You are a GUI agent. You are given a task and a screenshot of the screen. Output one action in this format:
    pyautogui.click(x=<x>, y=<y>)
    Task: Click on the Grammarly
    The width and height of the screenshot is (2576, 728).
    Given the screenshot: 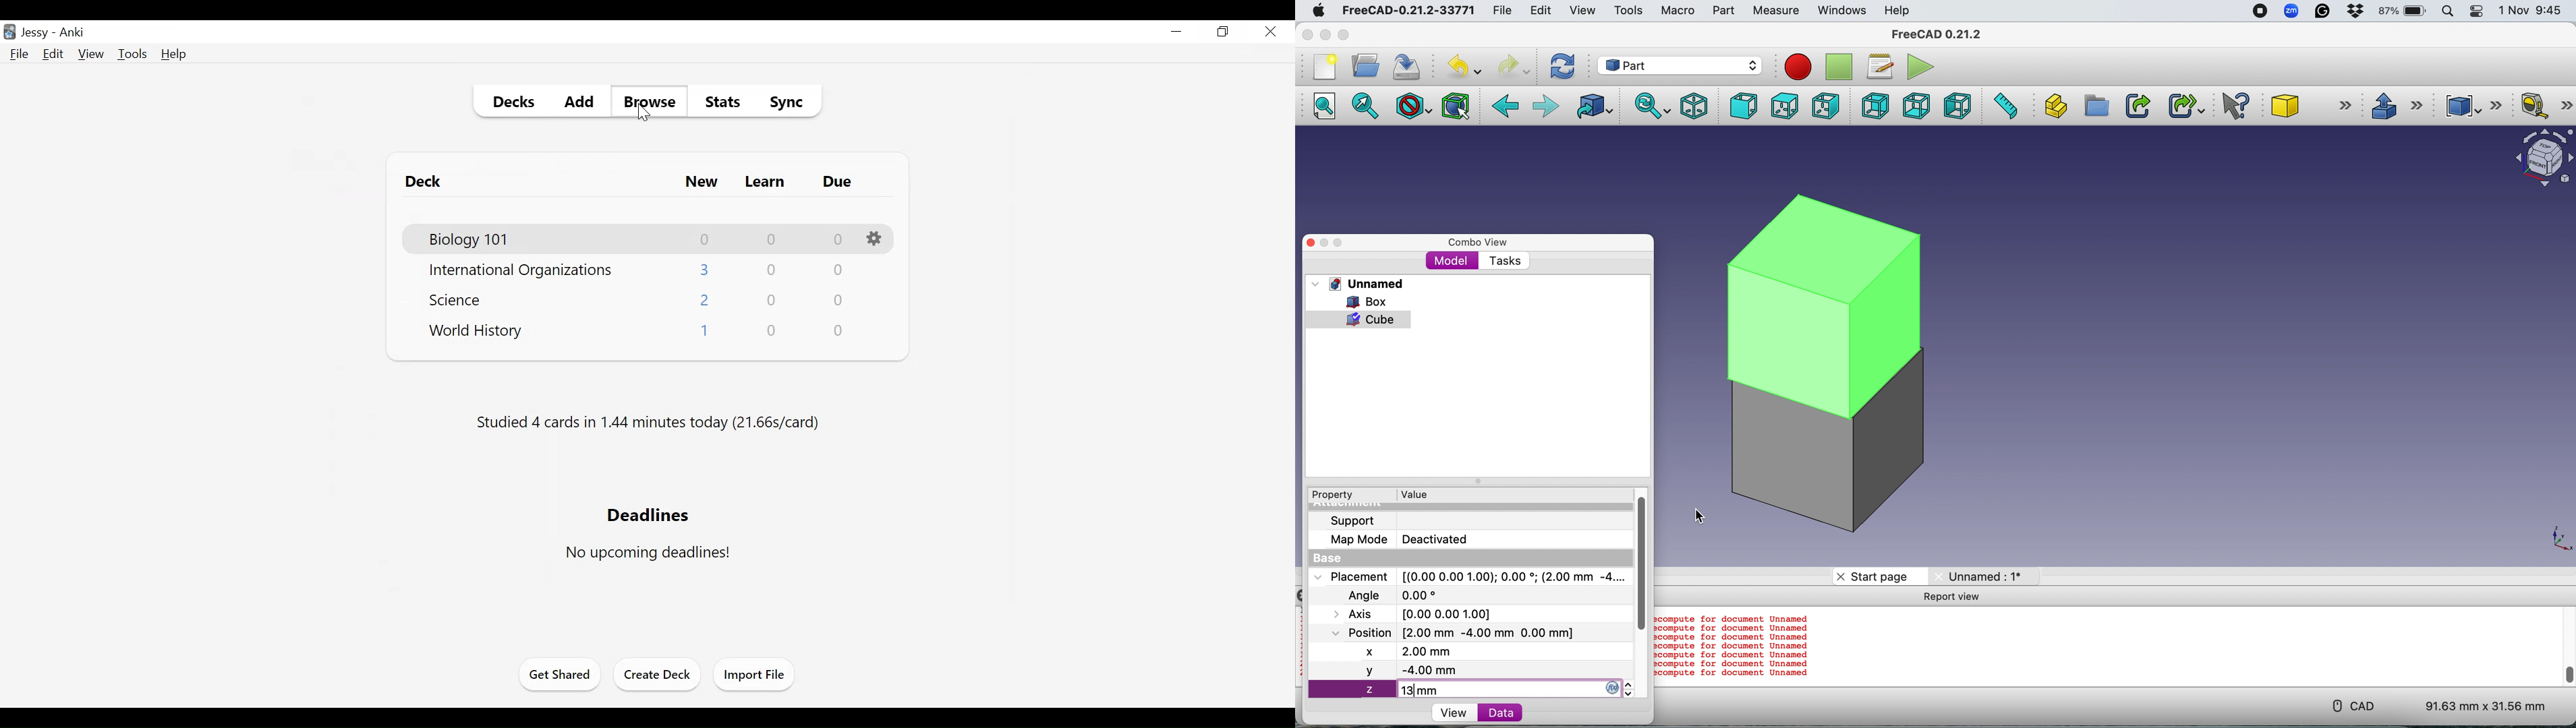 What is the action you would take?
    pyautogui.click(x=2324, y=11)
    